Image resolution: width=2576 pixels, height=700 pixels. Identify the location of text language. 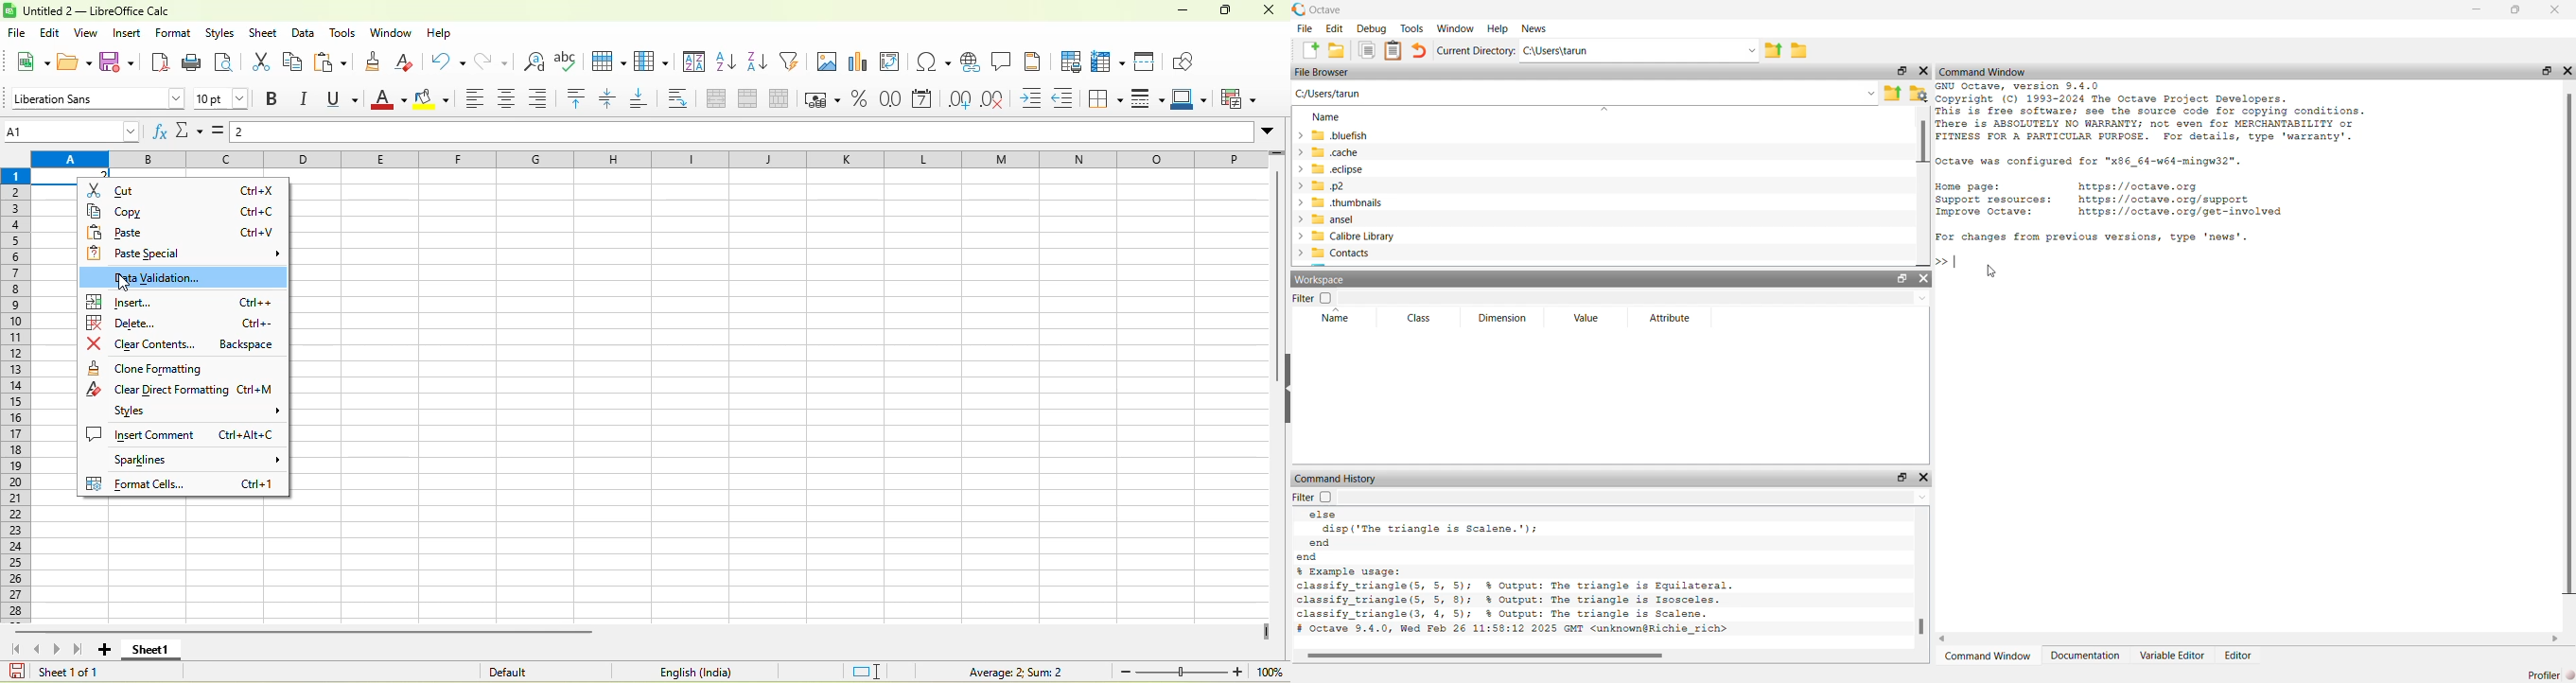
(692, 674).